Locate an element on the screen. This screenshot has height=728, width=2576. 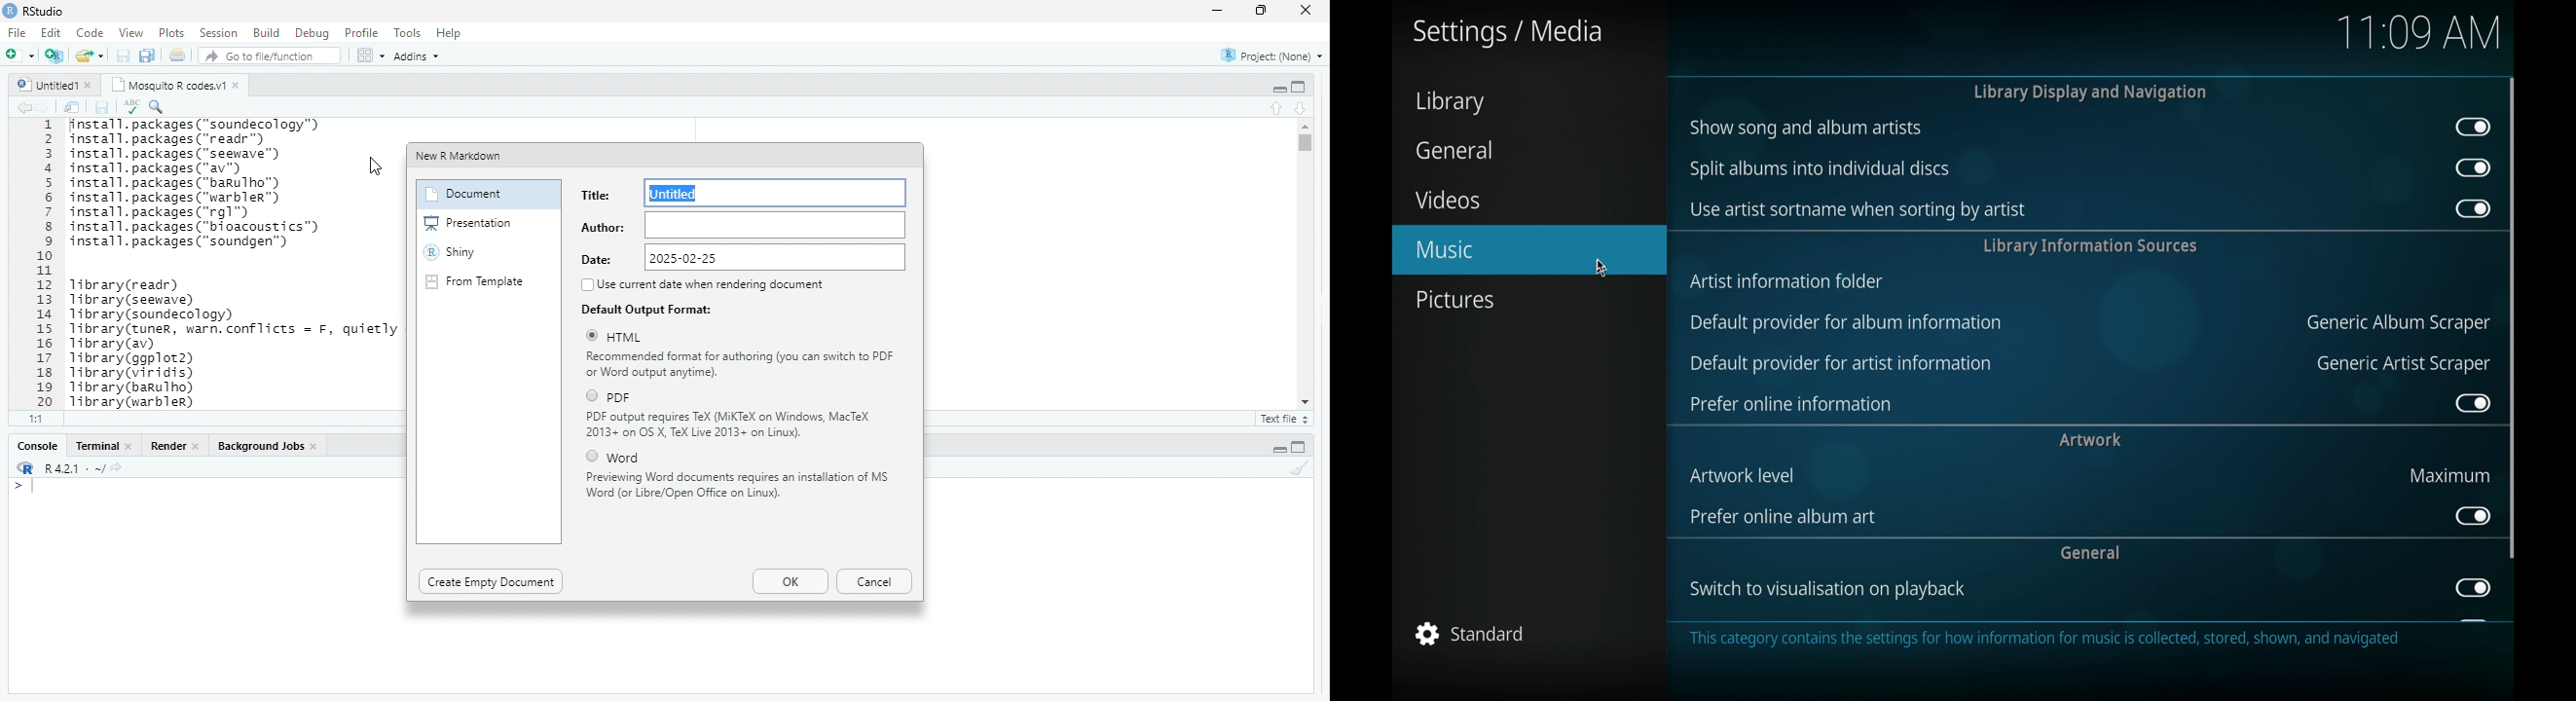
Go to file/function is located at coordinates (271, 55).